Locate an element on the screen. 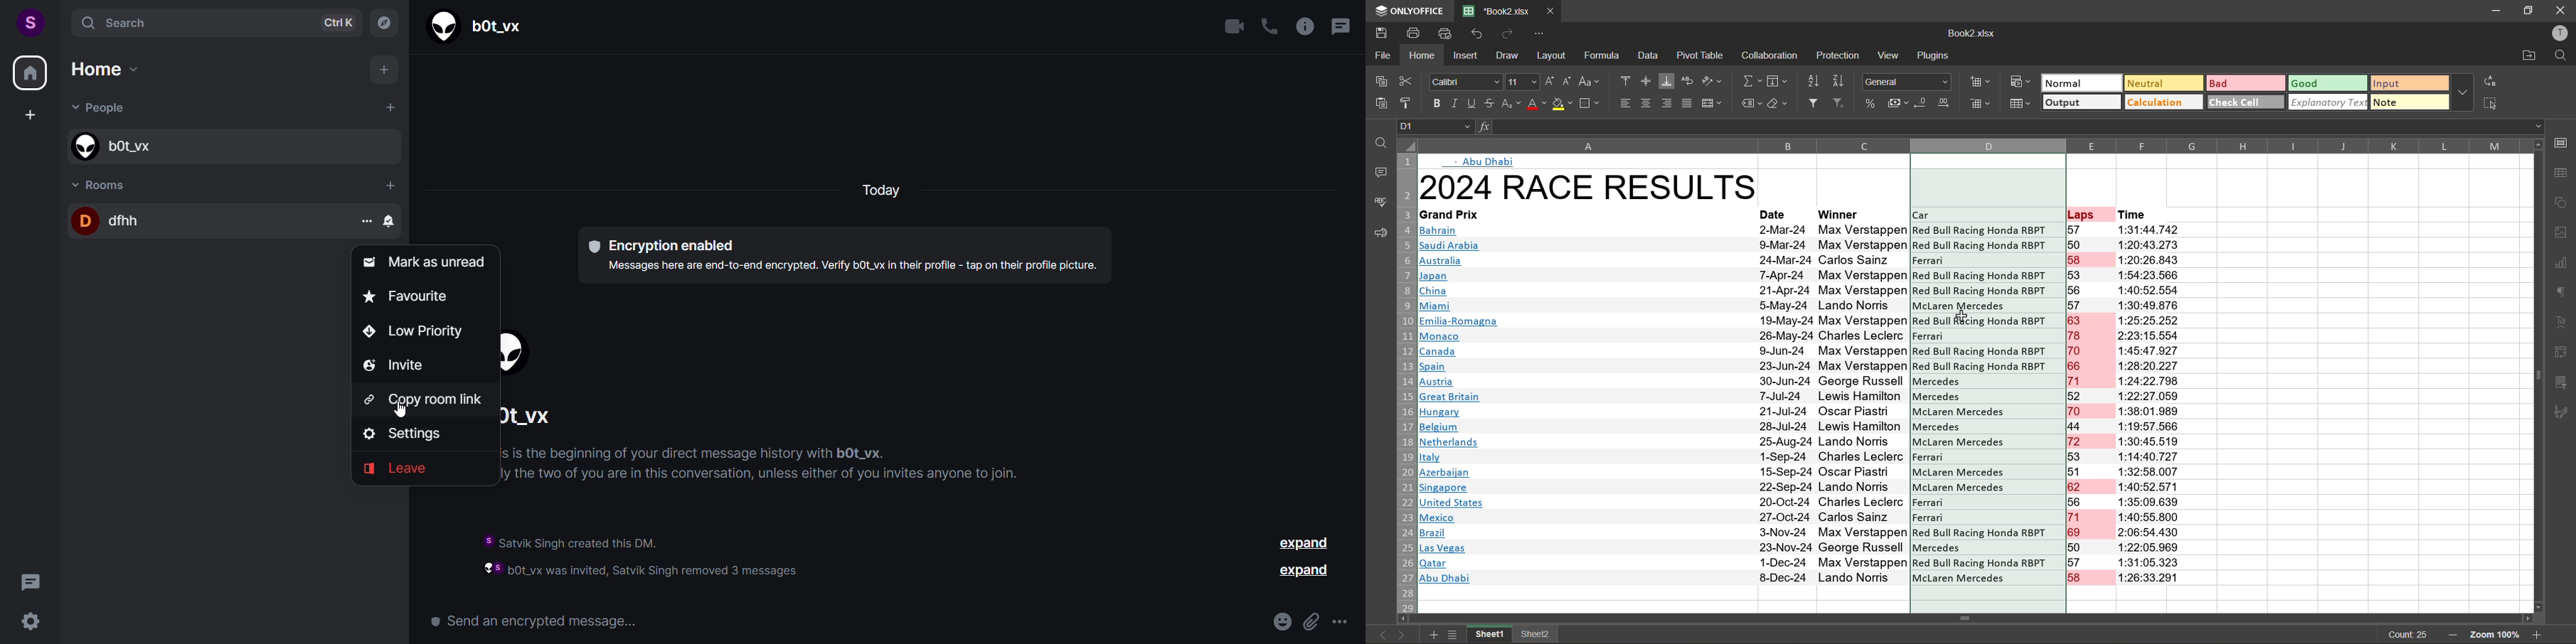 The image size is (2576, 644). move right is located at coordinates (2524, 618).